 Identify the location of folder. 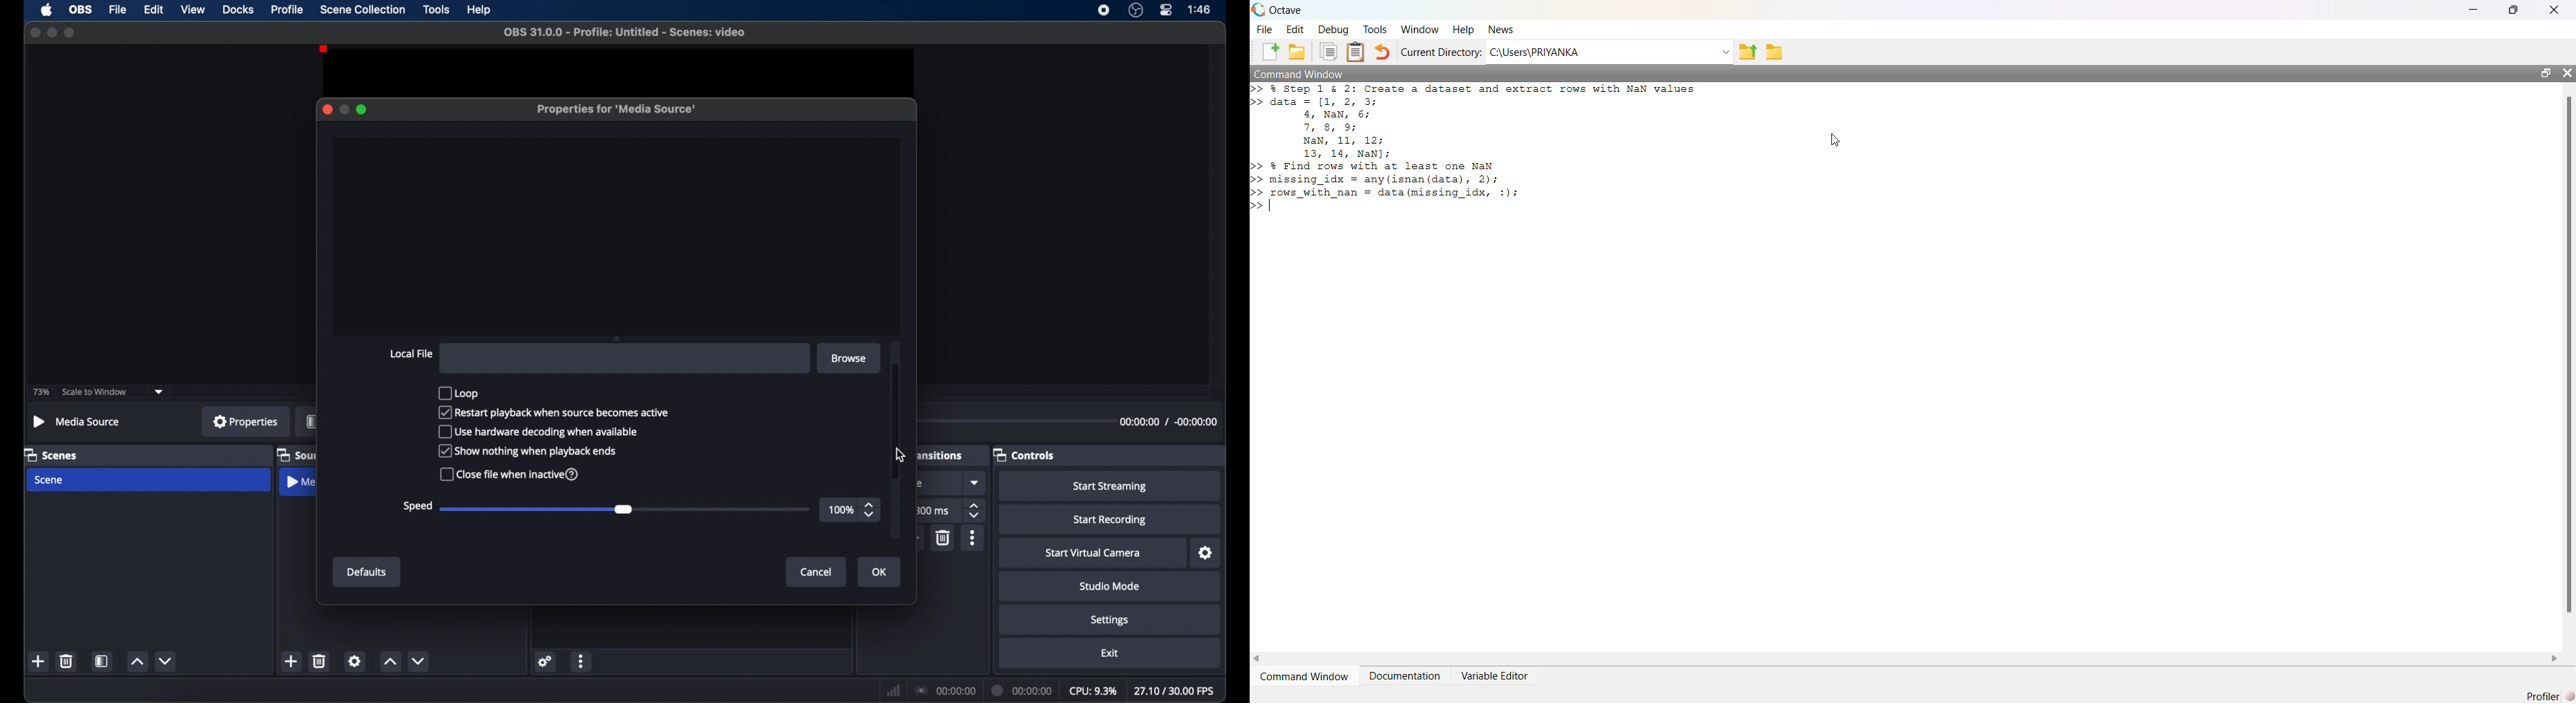
(1775, 52).